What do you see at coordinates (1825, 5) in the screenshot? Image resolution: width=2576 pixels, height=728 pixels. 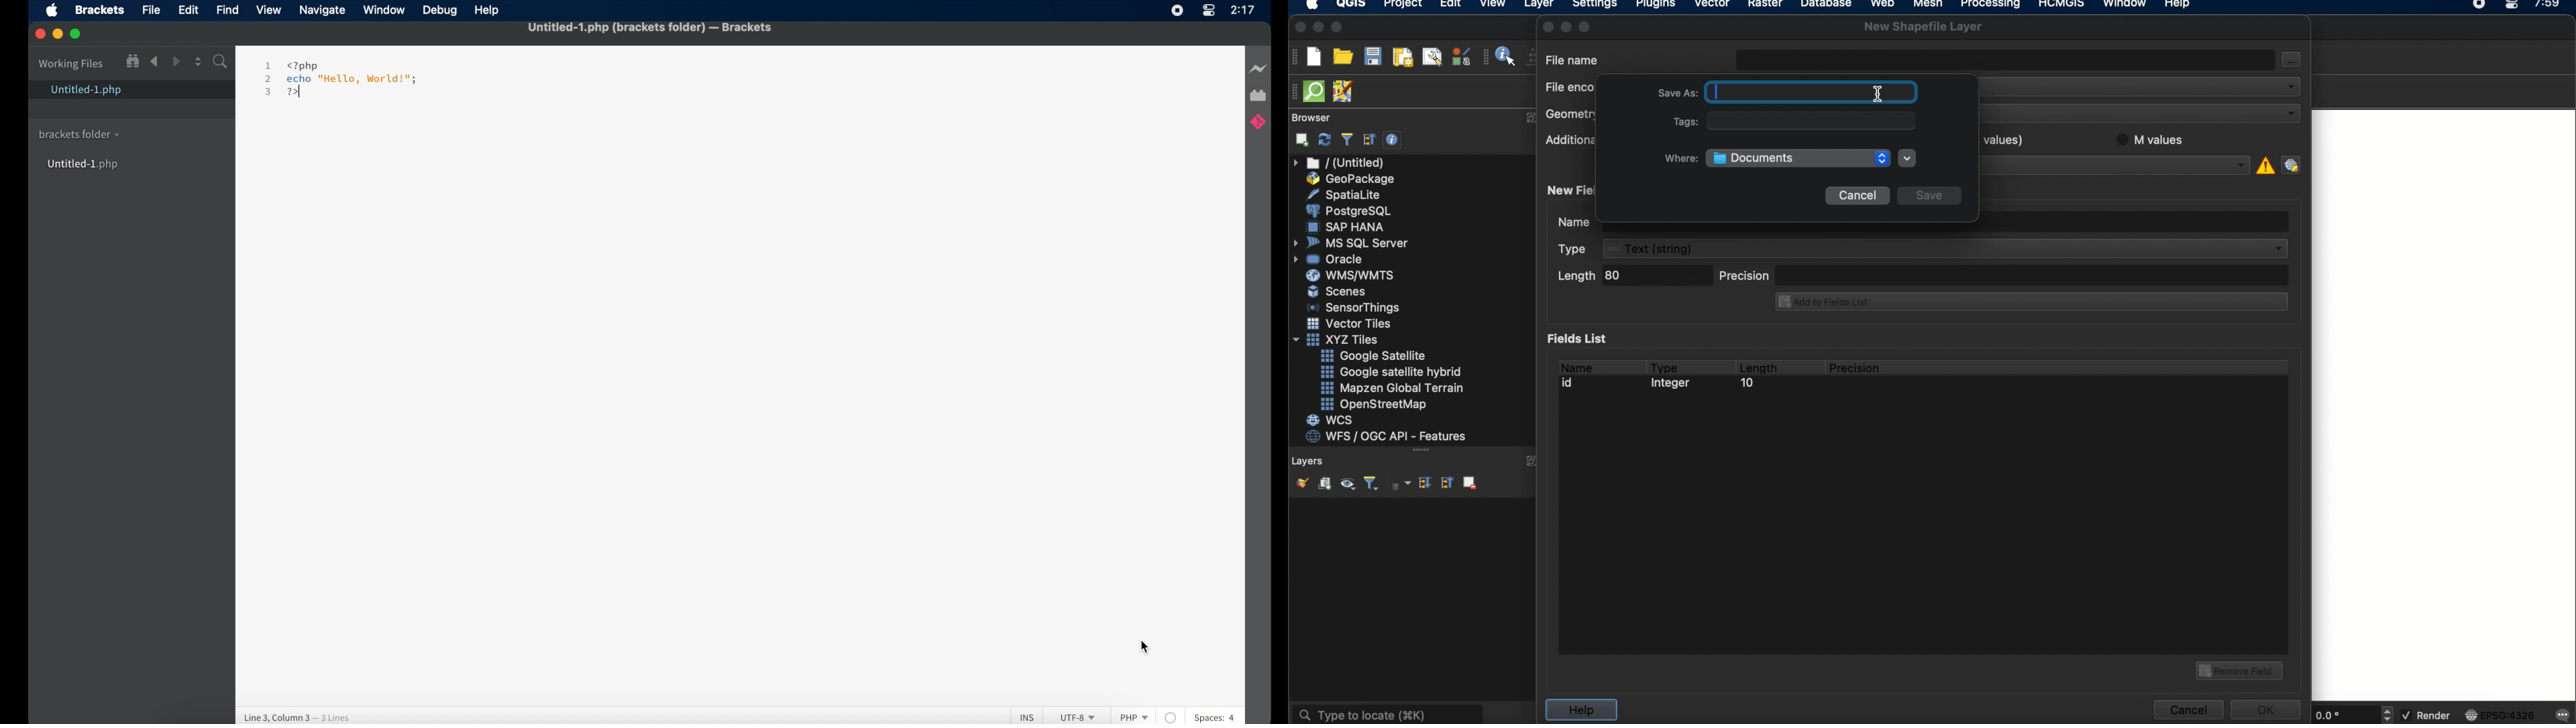 I see `database` at bounding box center [1825, 5].